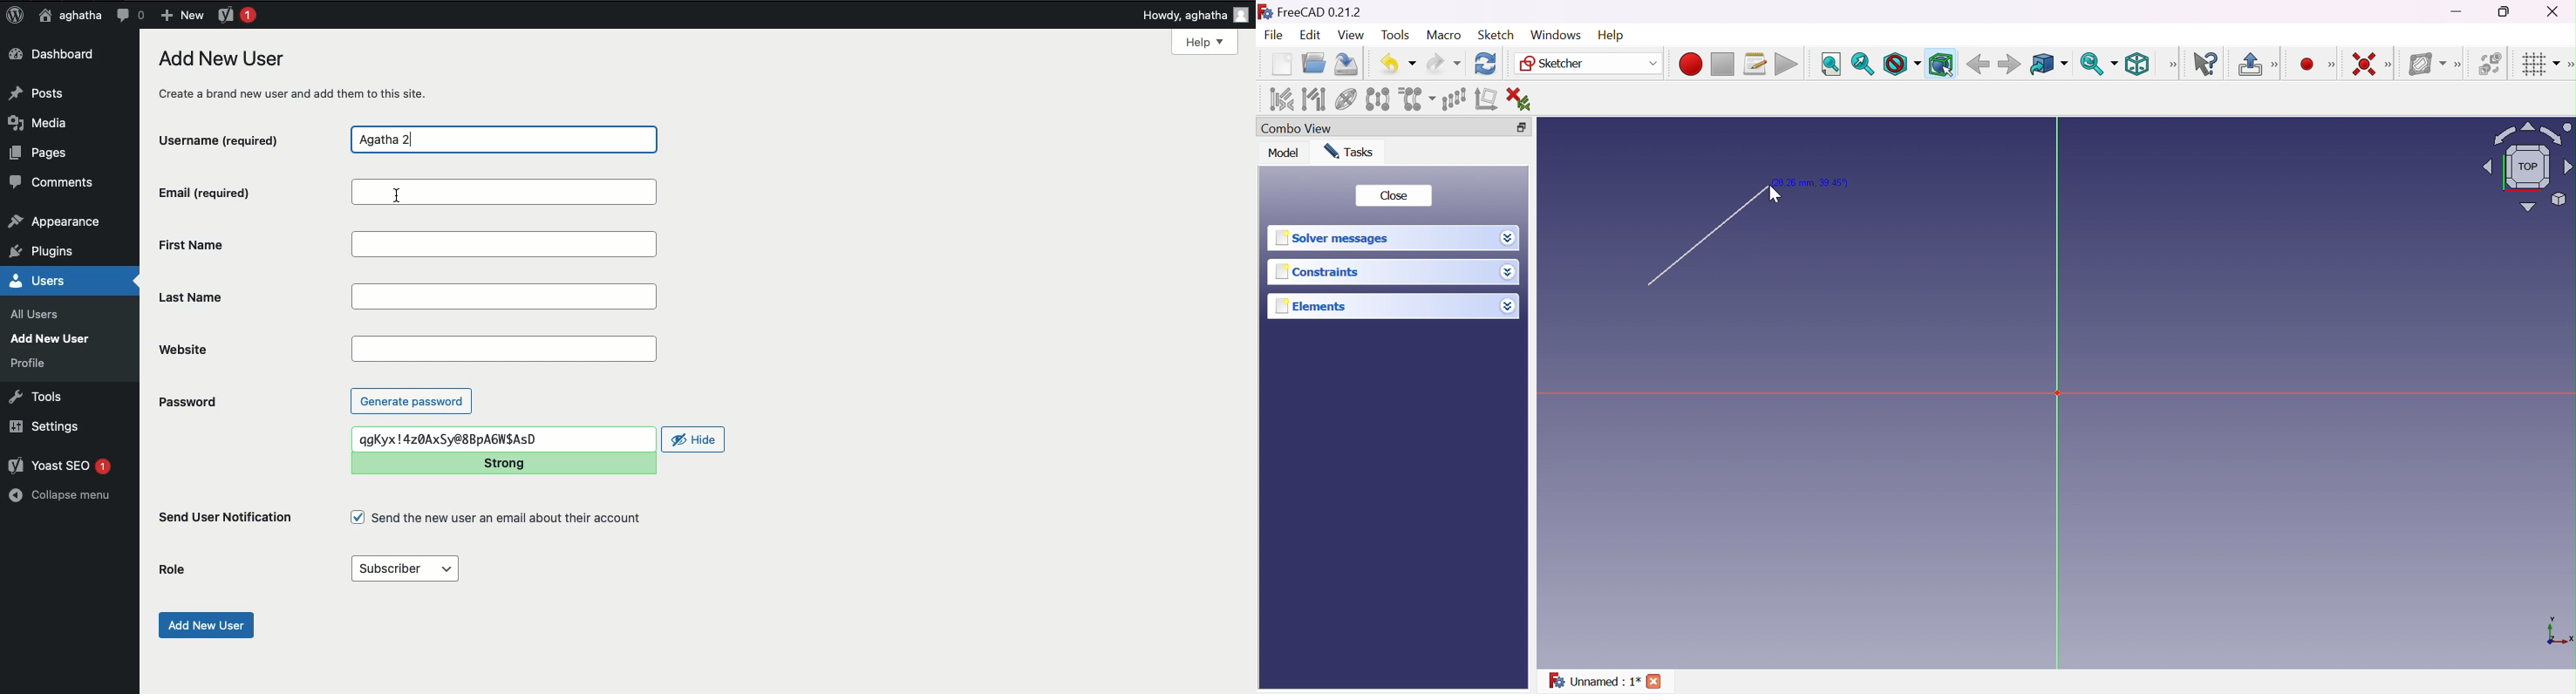 The image size is (2576, 700). What do you see at coordinates (503, 140) in the screenshot?
I see `Agatha 2` at bounding box center [503, 140].